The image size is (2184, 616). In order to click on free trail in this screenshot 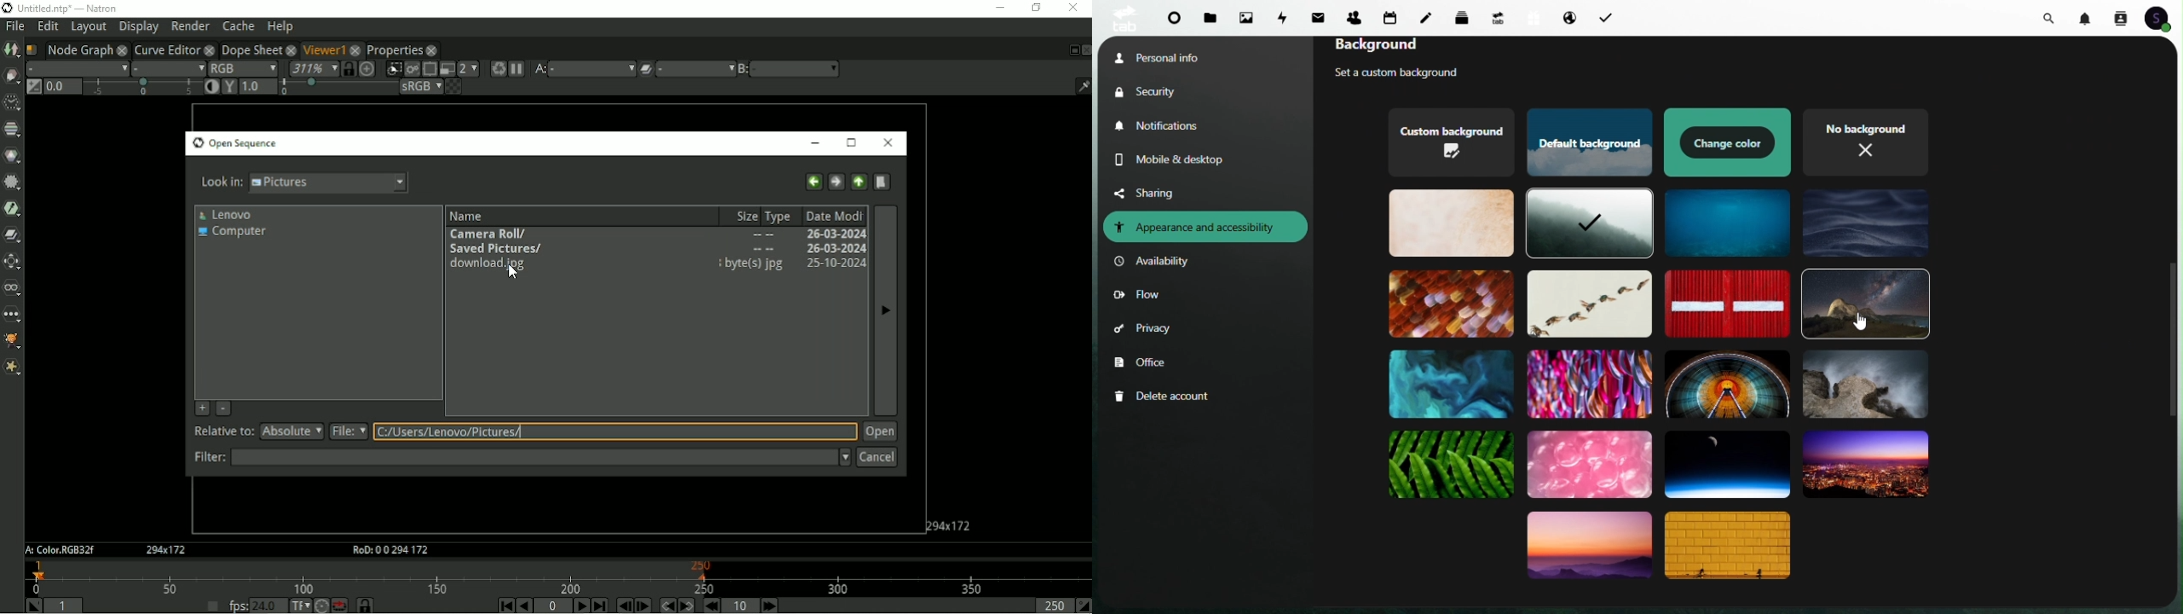, I will do `click(1530, 18)`.